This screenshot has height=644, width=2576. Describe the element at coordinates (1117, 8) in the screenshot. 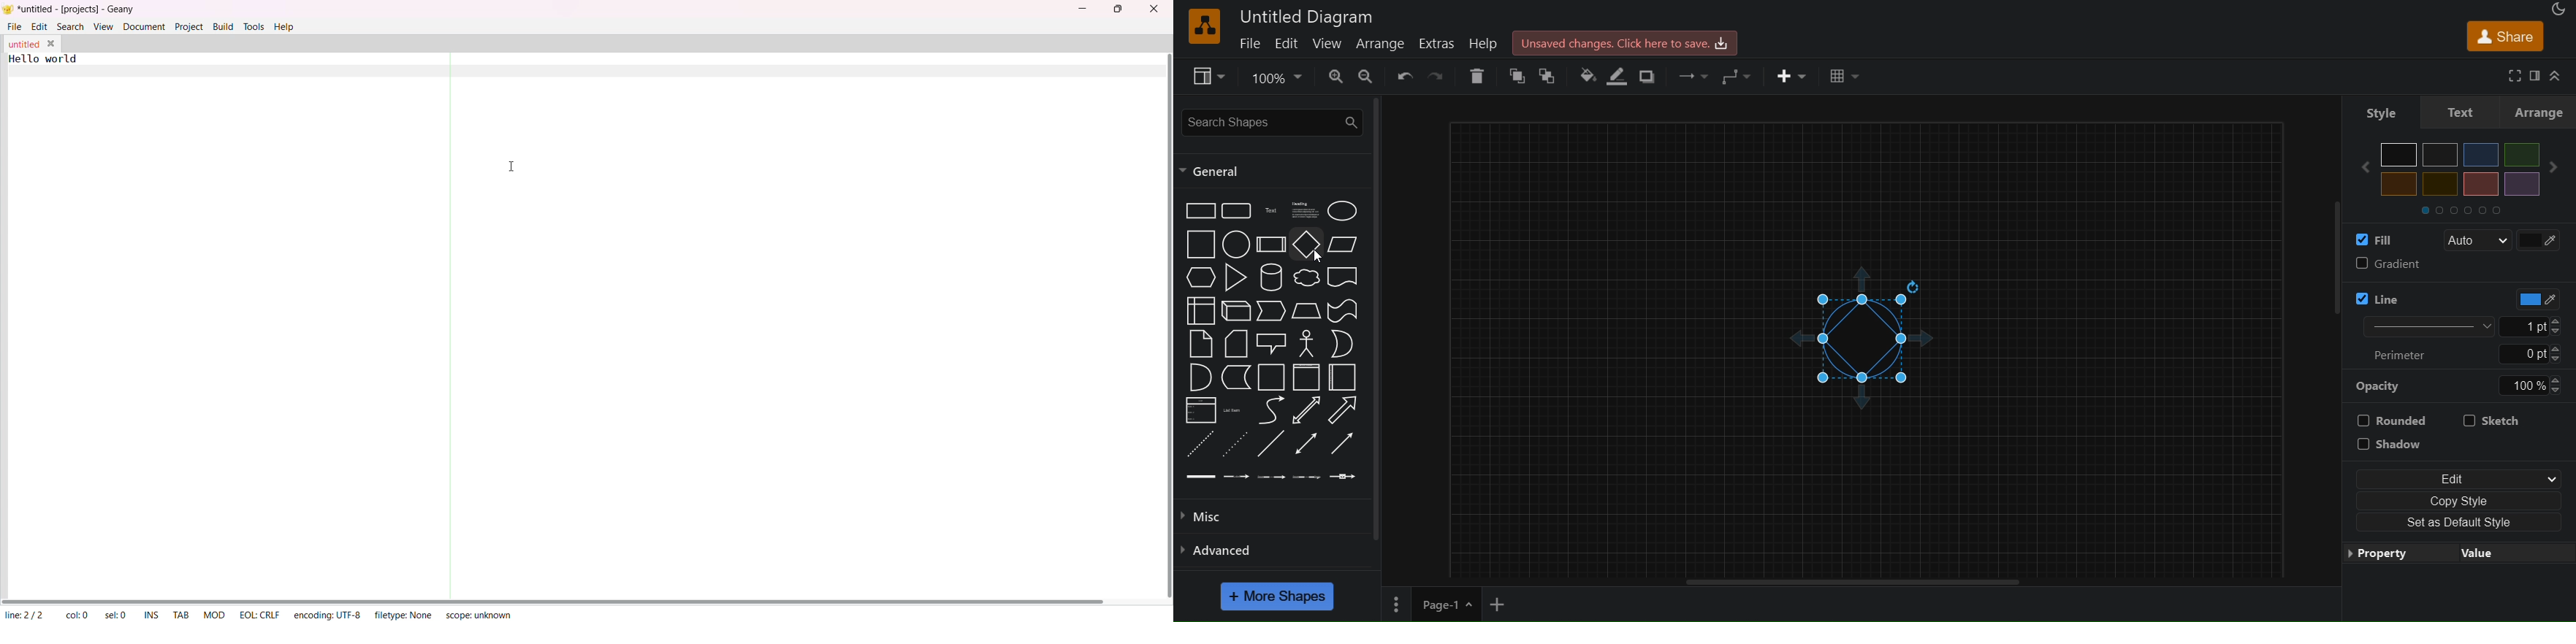

I see `maximize` at that location.